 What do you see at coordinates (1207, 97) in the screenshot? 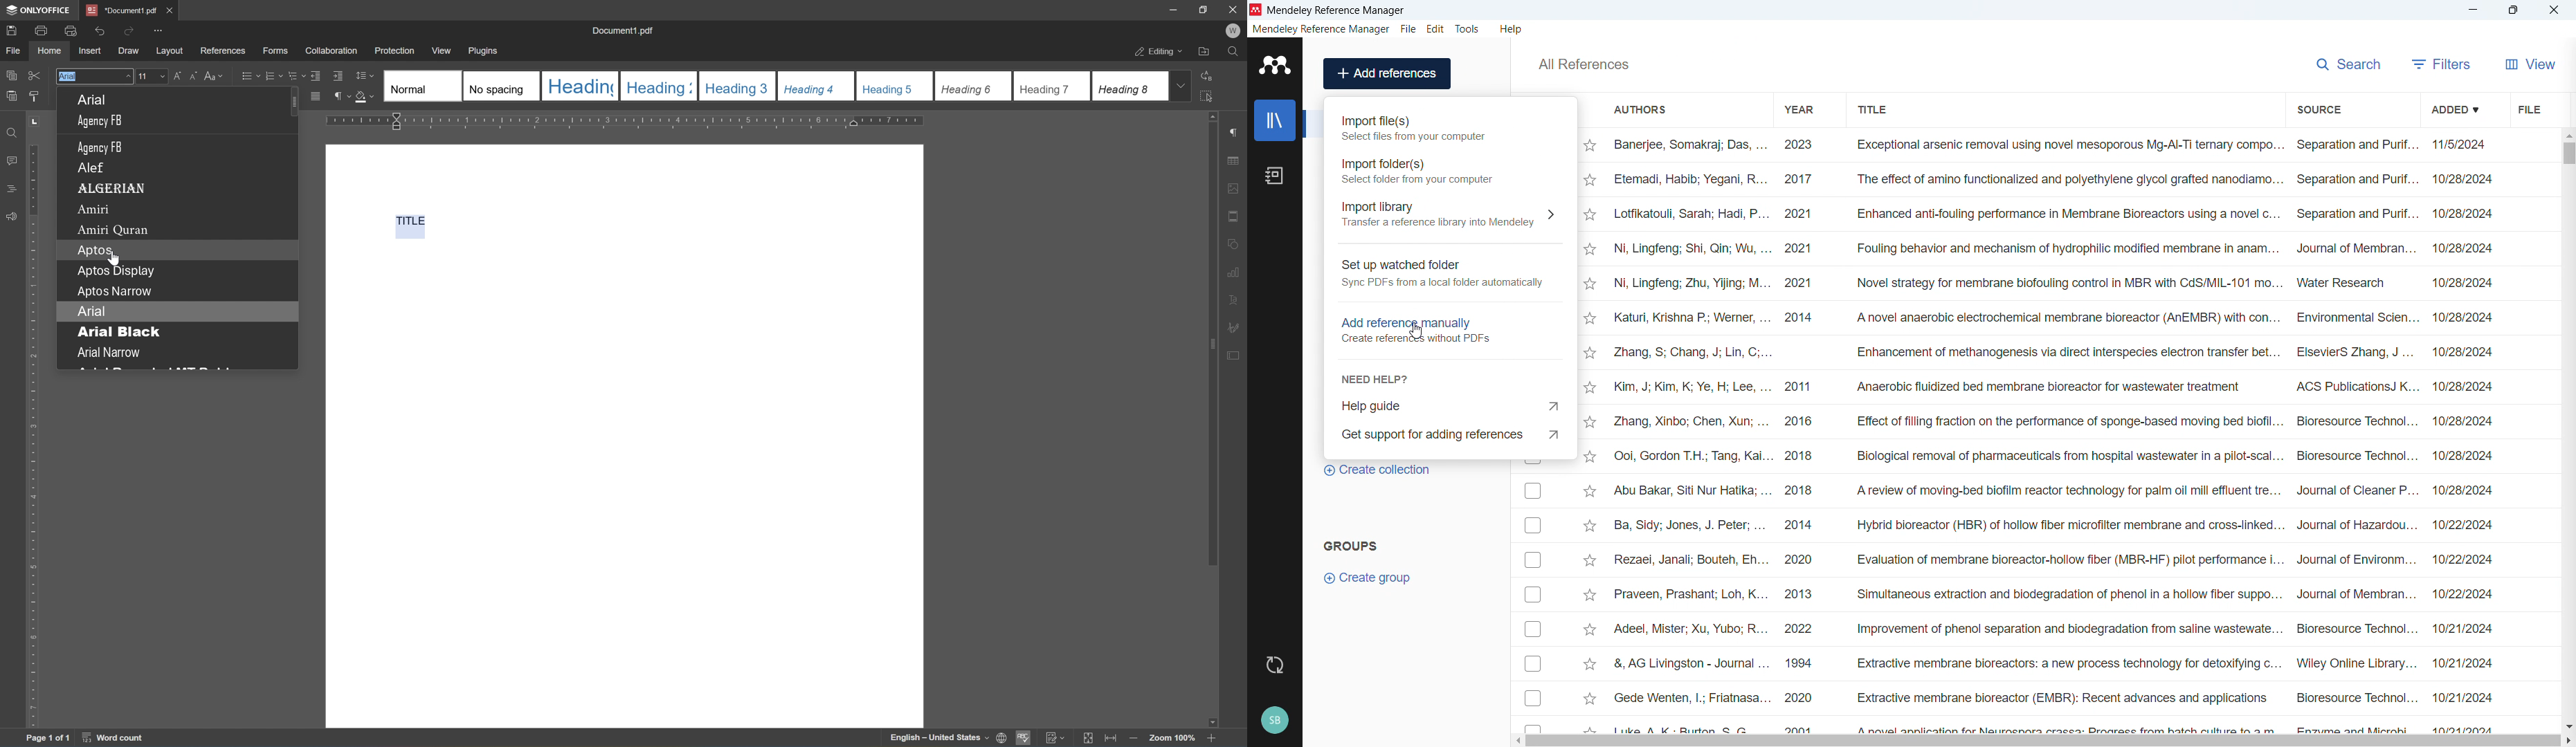
I see `select all` at bounding box center [1207, 97].